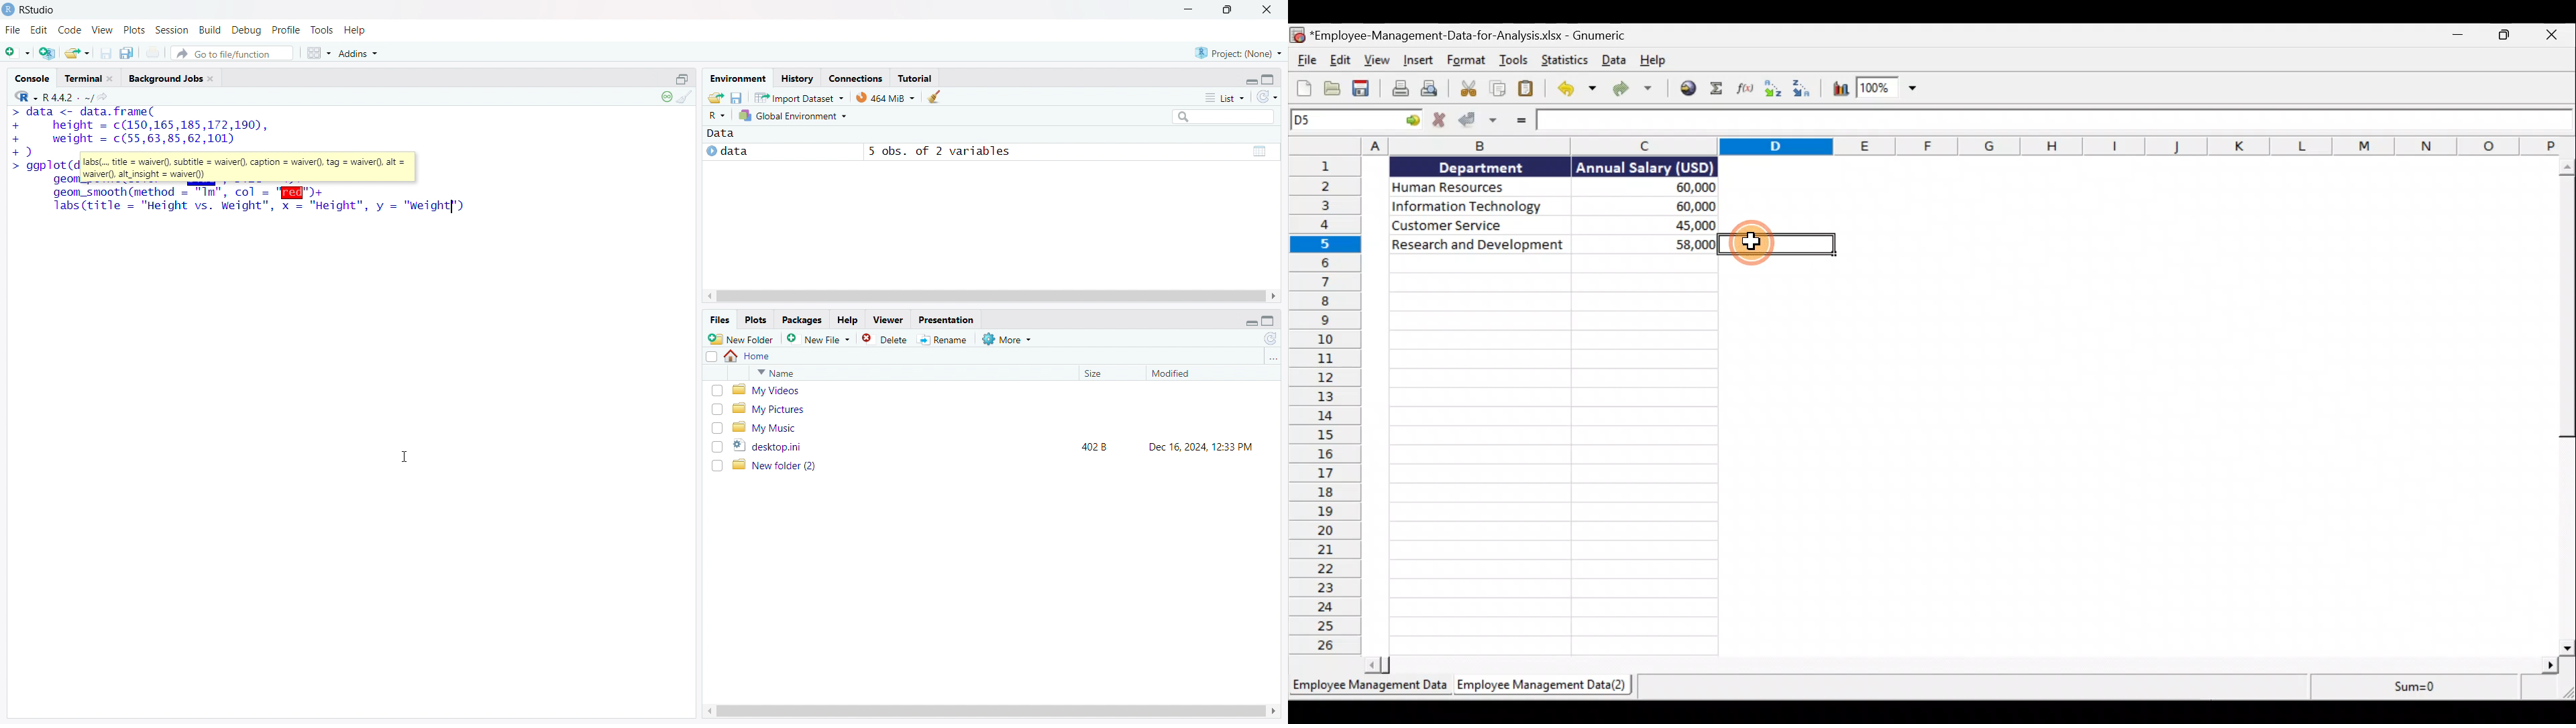 The width and height of the screenshot is (2576, 728). I want to click on Print the current file, so click(1397, 89).